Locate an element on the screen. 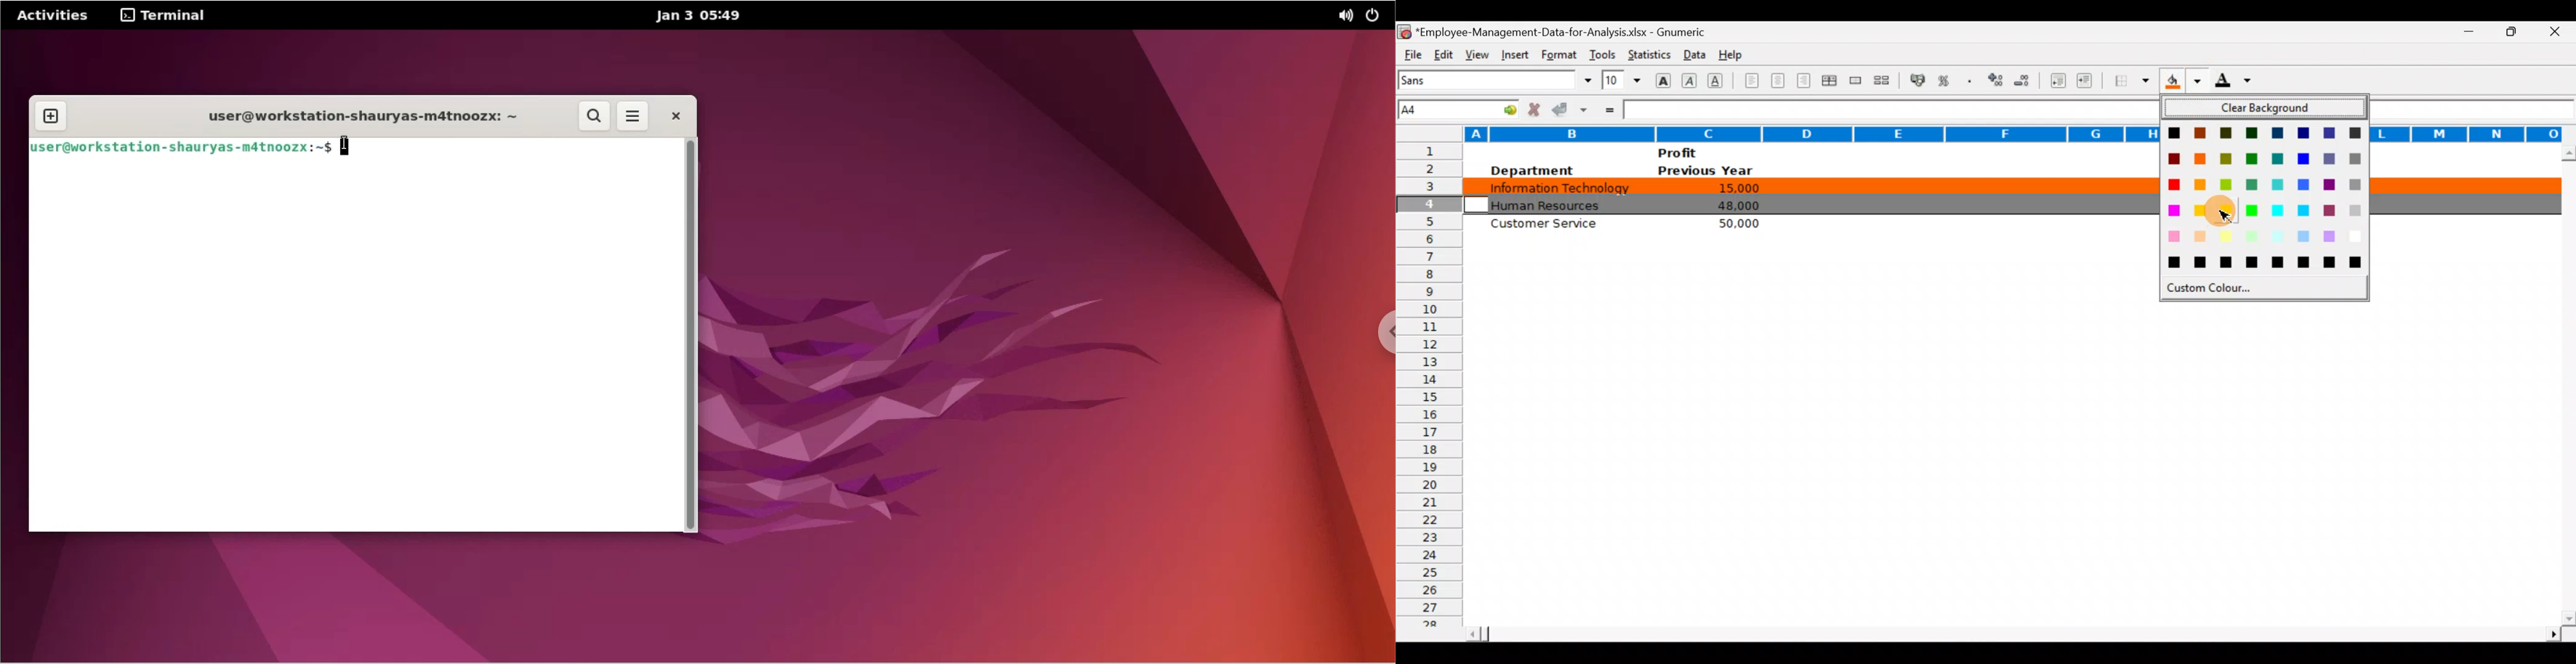 The width and height of the screenshot is (2576, 672). Selected row 3 of data highlighted with color is located at coordinates (1810, 185).